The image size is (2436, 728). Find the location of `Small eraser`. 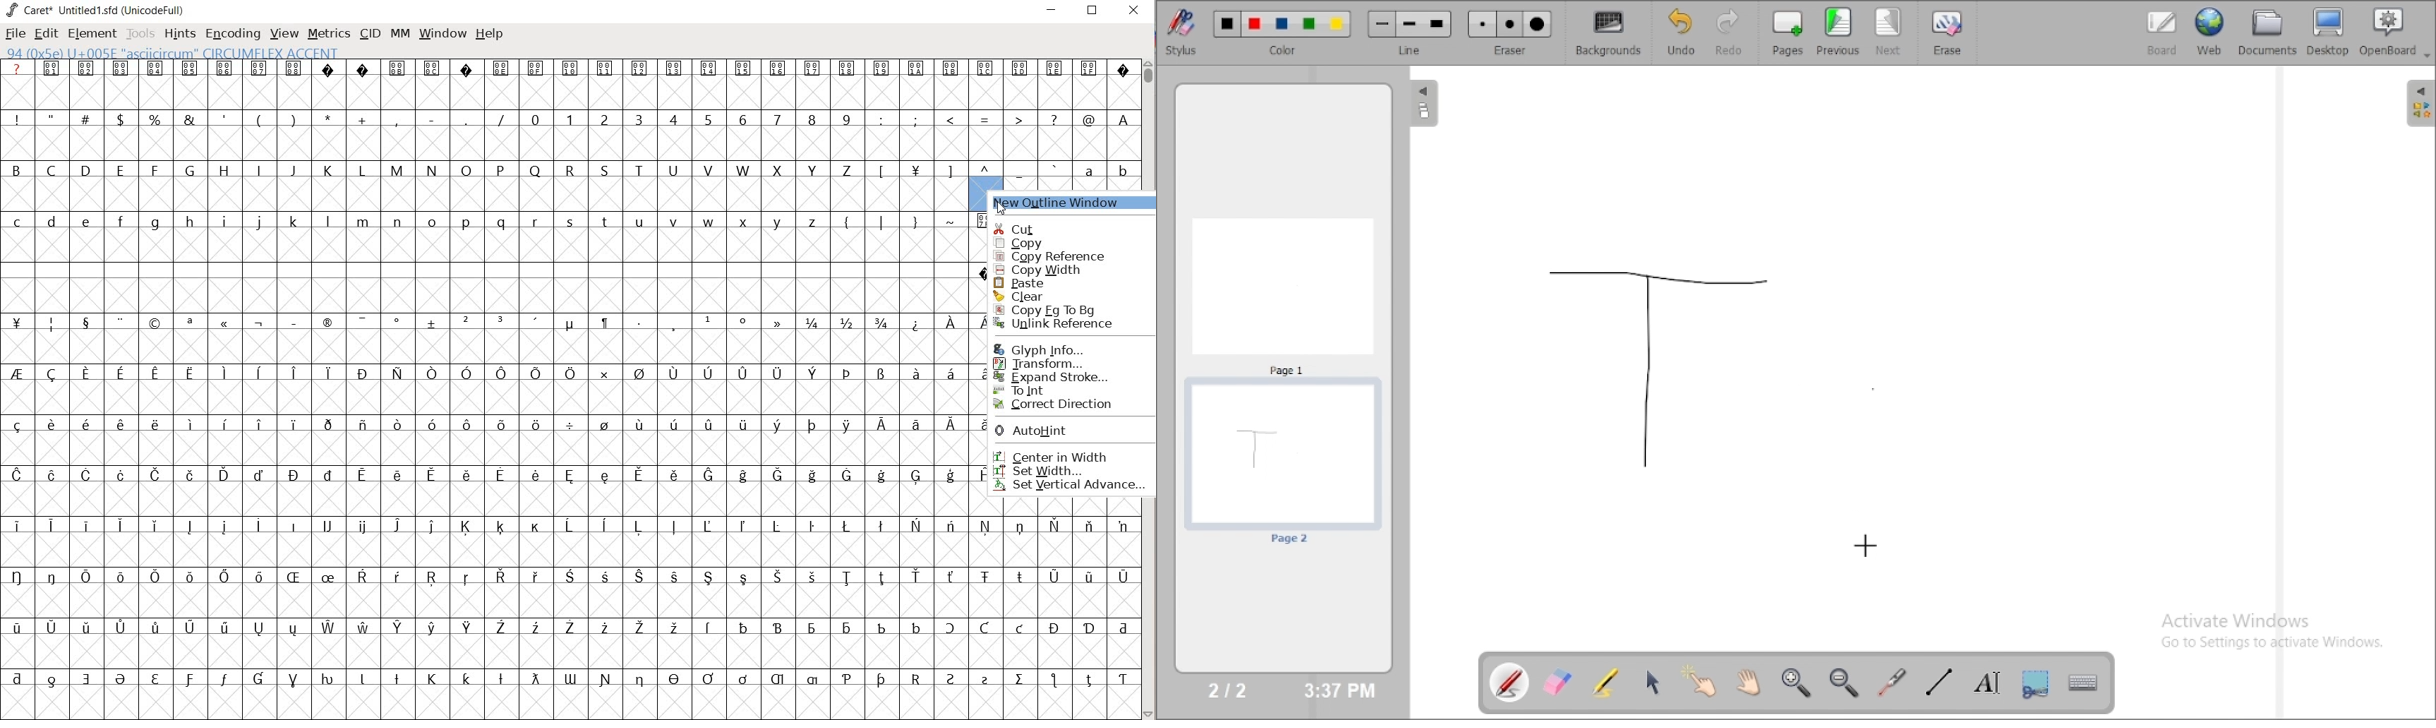

Small eraser is located at coordinates (1482, 25).